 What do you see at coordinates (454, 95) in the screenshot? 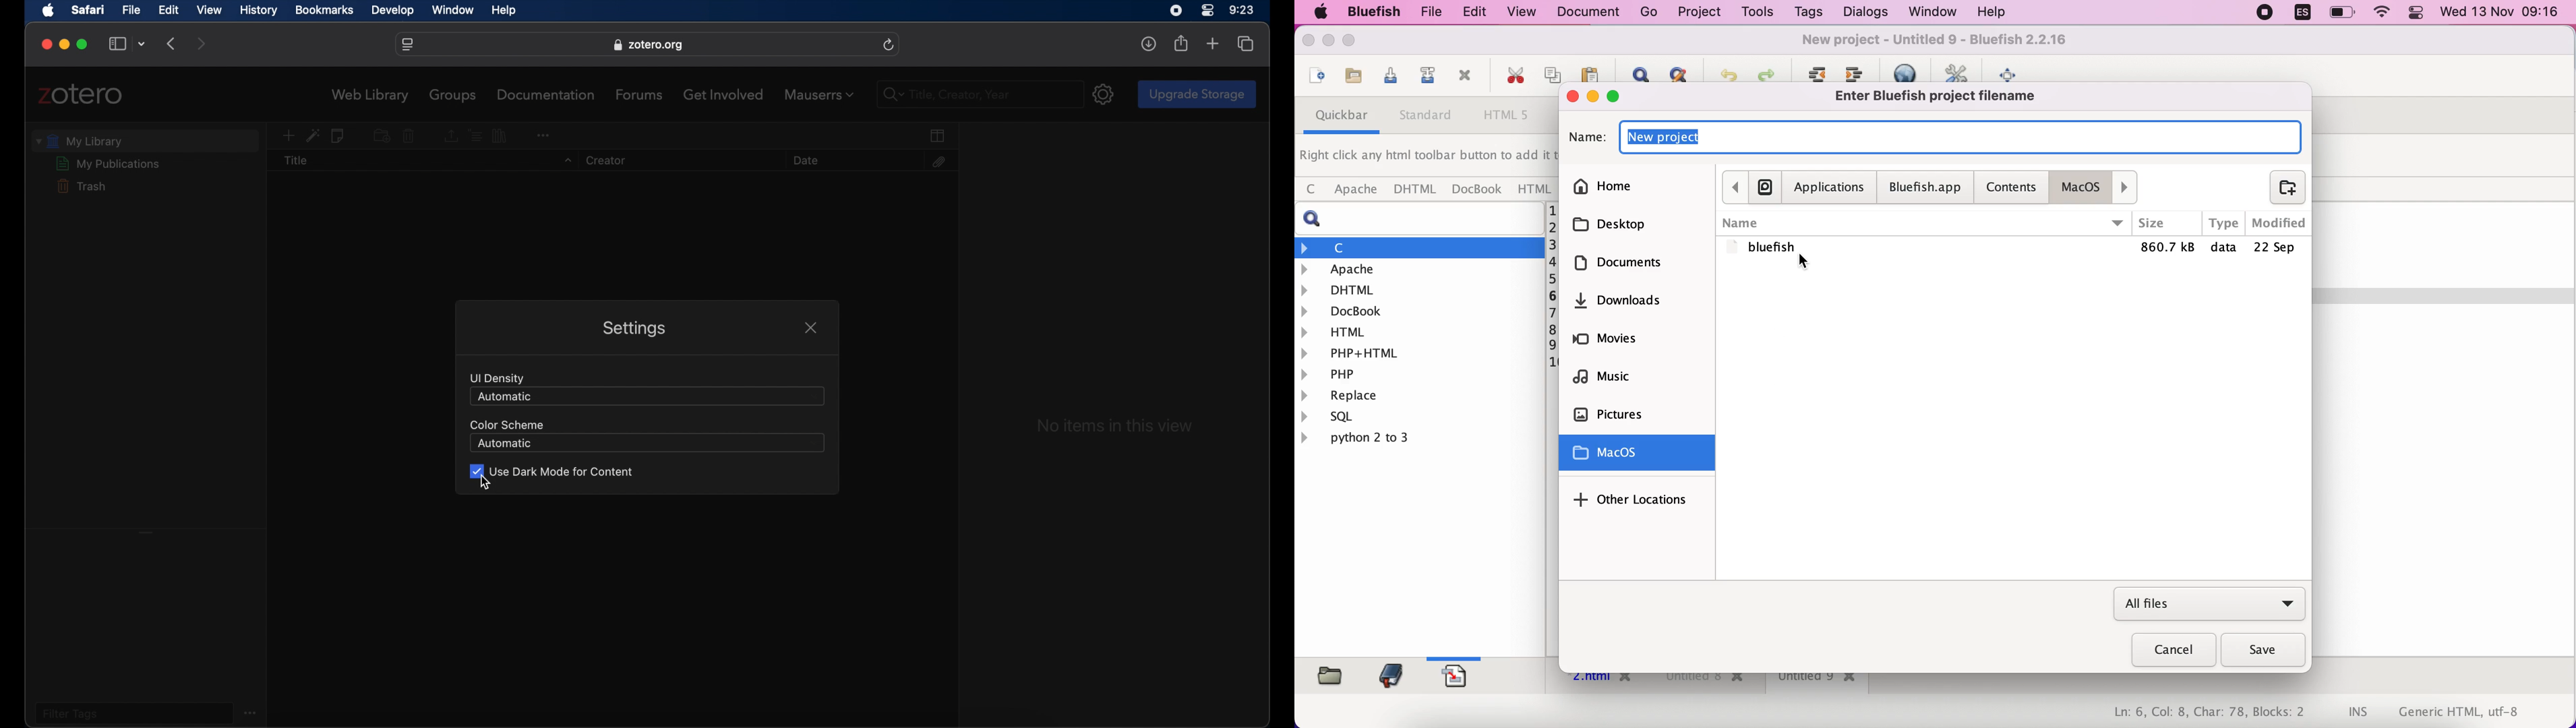
I see `groups` at bounding box center [454, 95].